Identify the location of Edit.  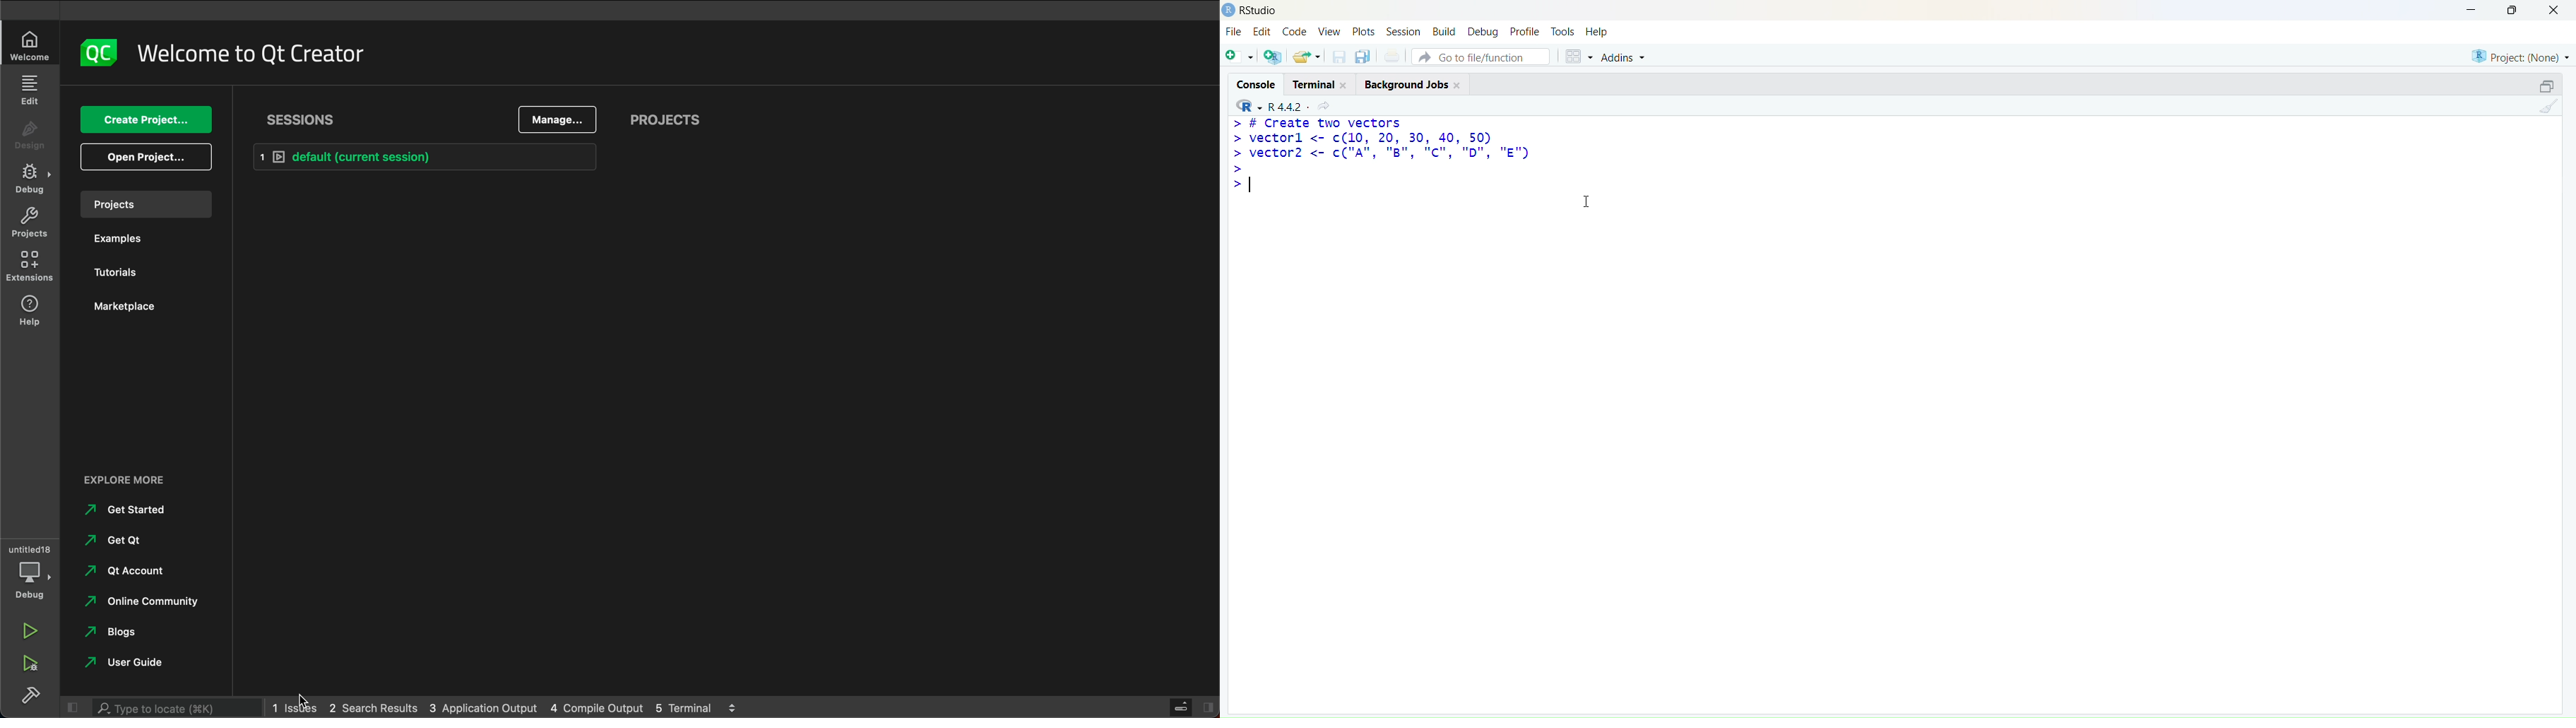
(1263, 32).